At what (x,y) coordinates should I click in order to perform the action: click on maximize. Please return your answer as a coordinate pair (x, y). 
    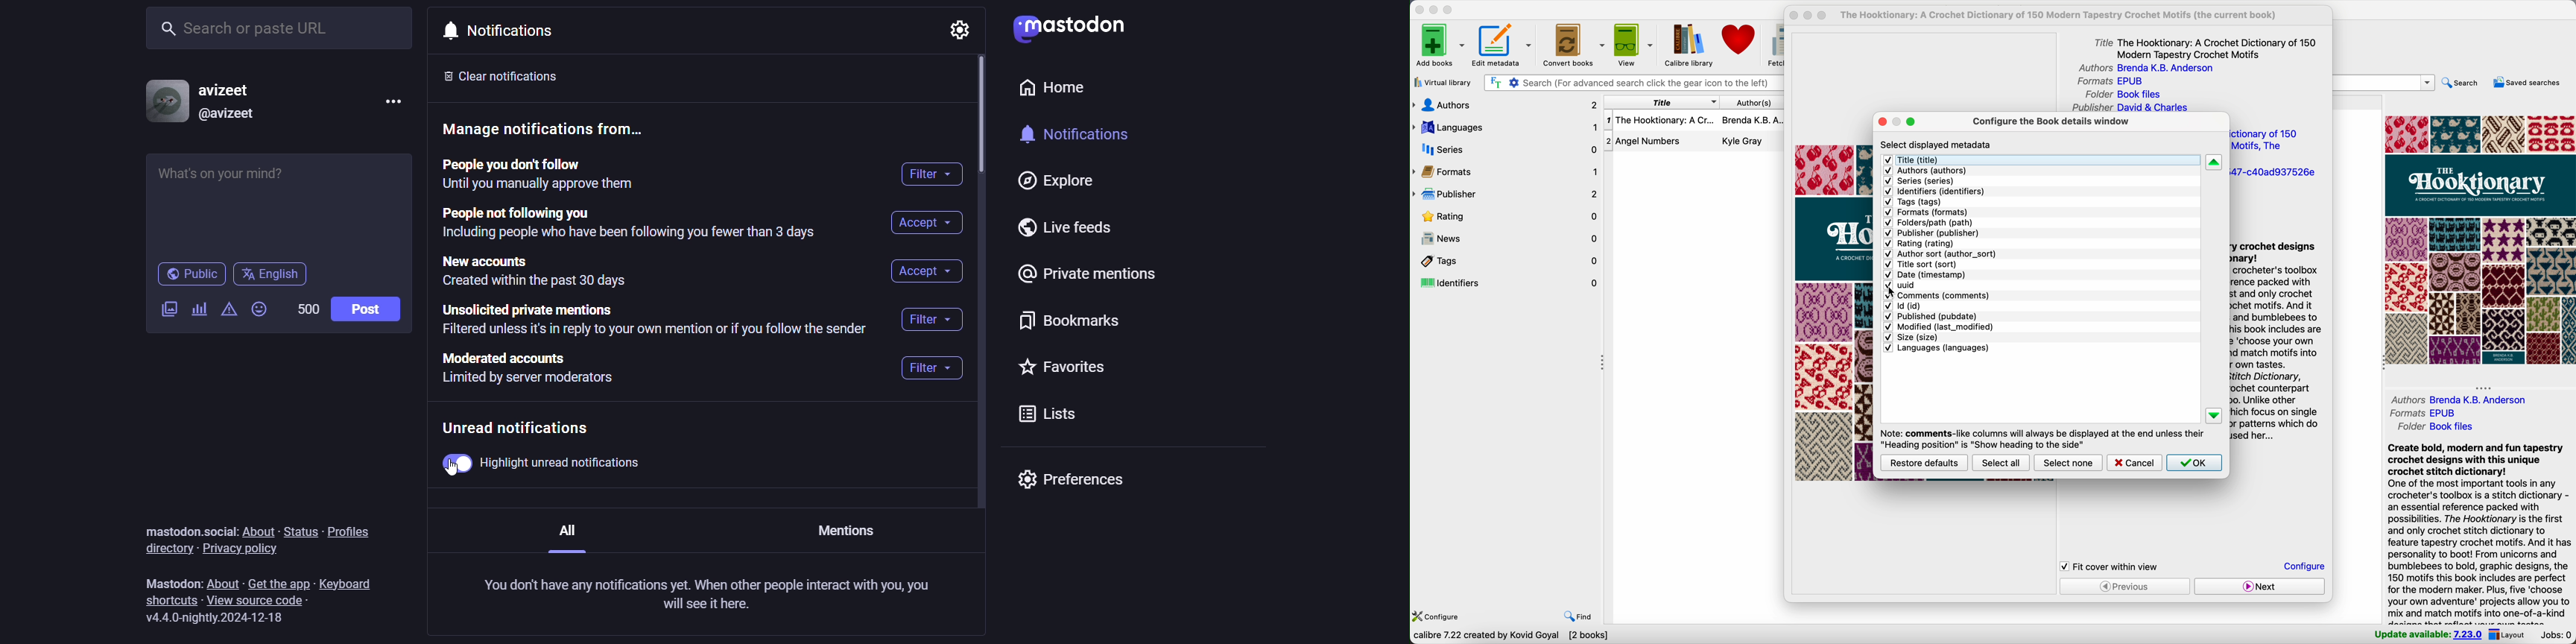
    Looking at the image, I should click on (1911, 122).